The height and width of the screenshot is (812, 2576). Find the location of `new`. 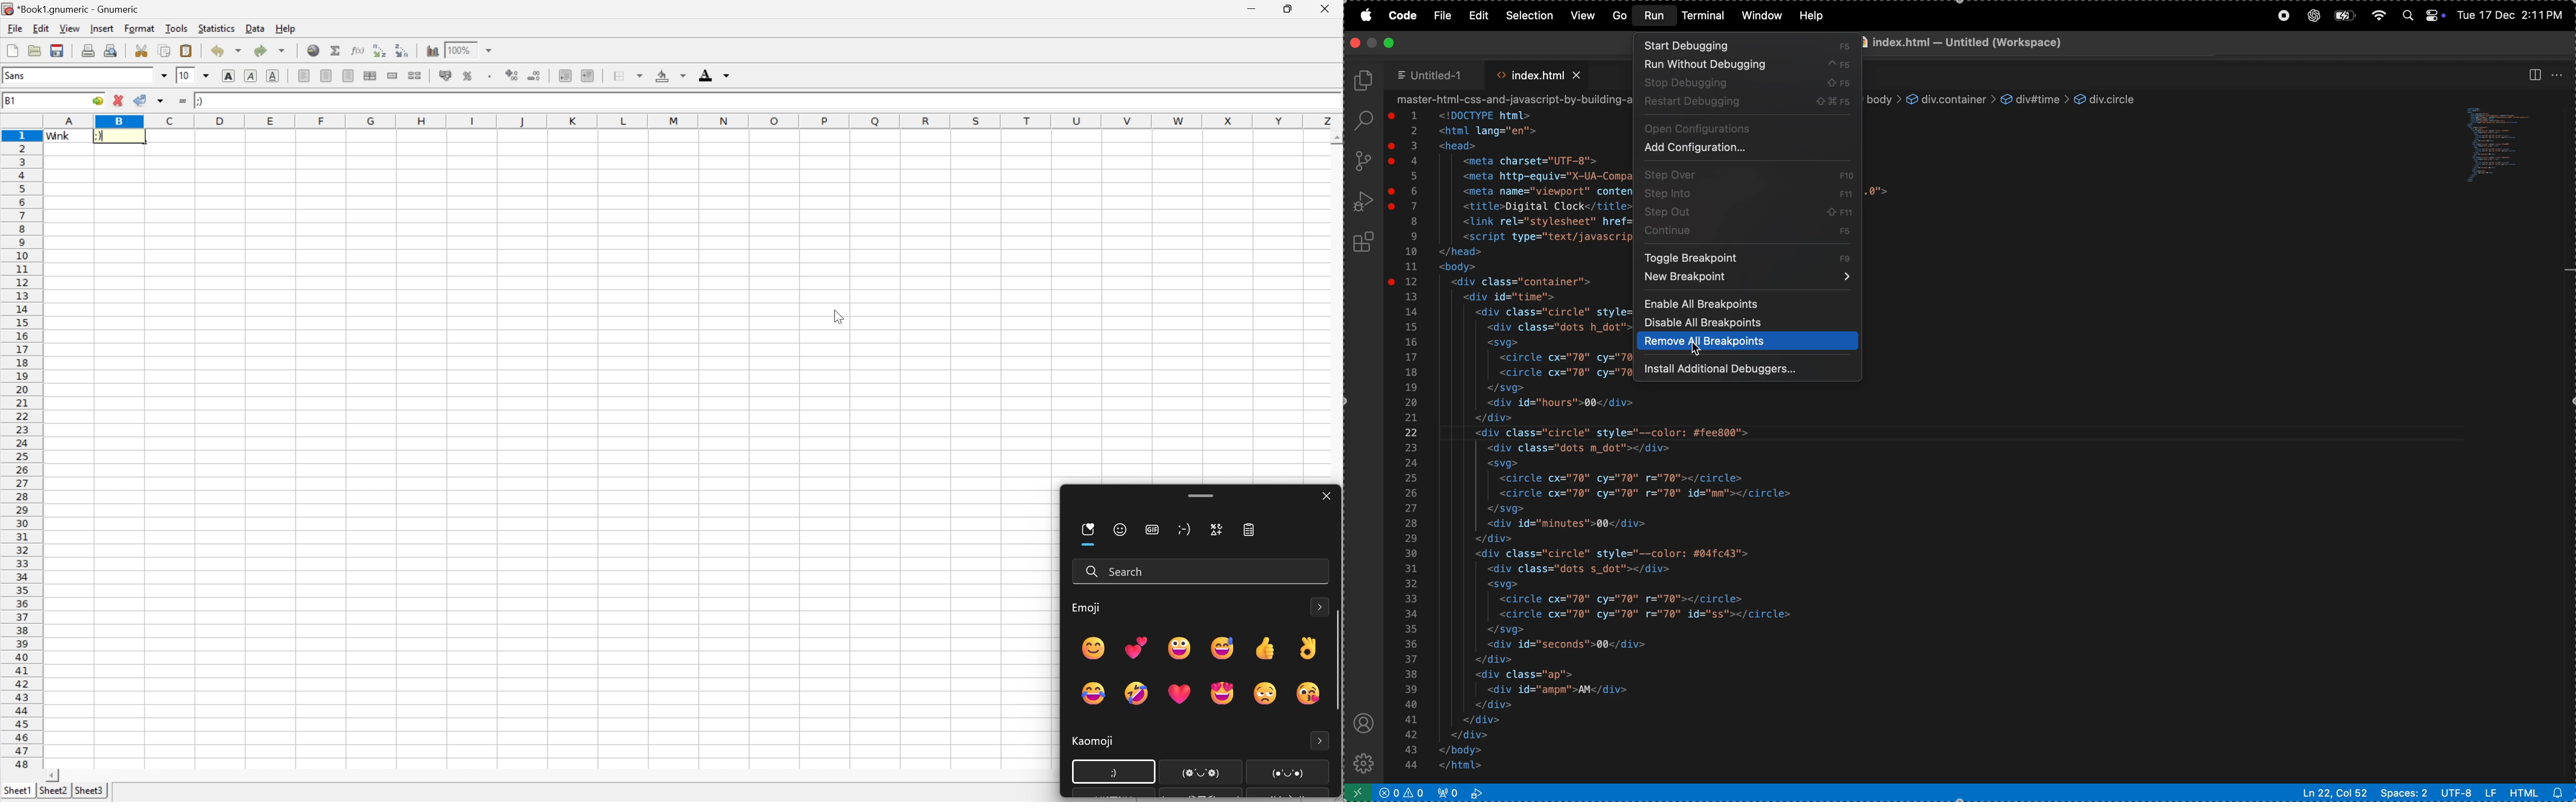

new is located at coordinates (11, 51).